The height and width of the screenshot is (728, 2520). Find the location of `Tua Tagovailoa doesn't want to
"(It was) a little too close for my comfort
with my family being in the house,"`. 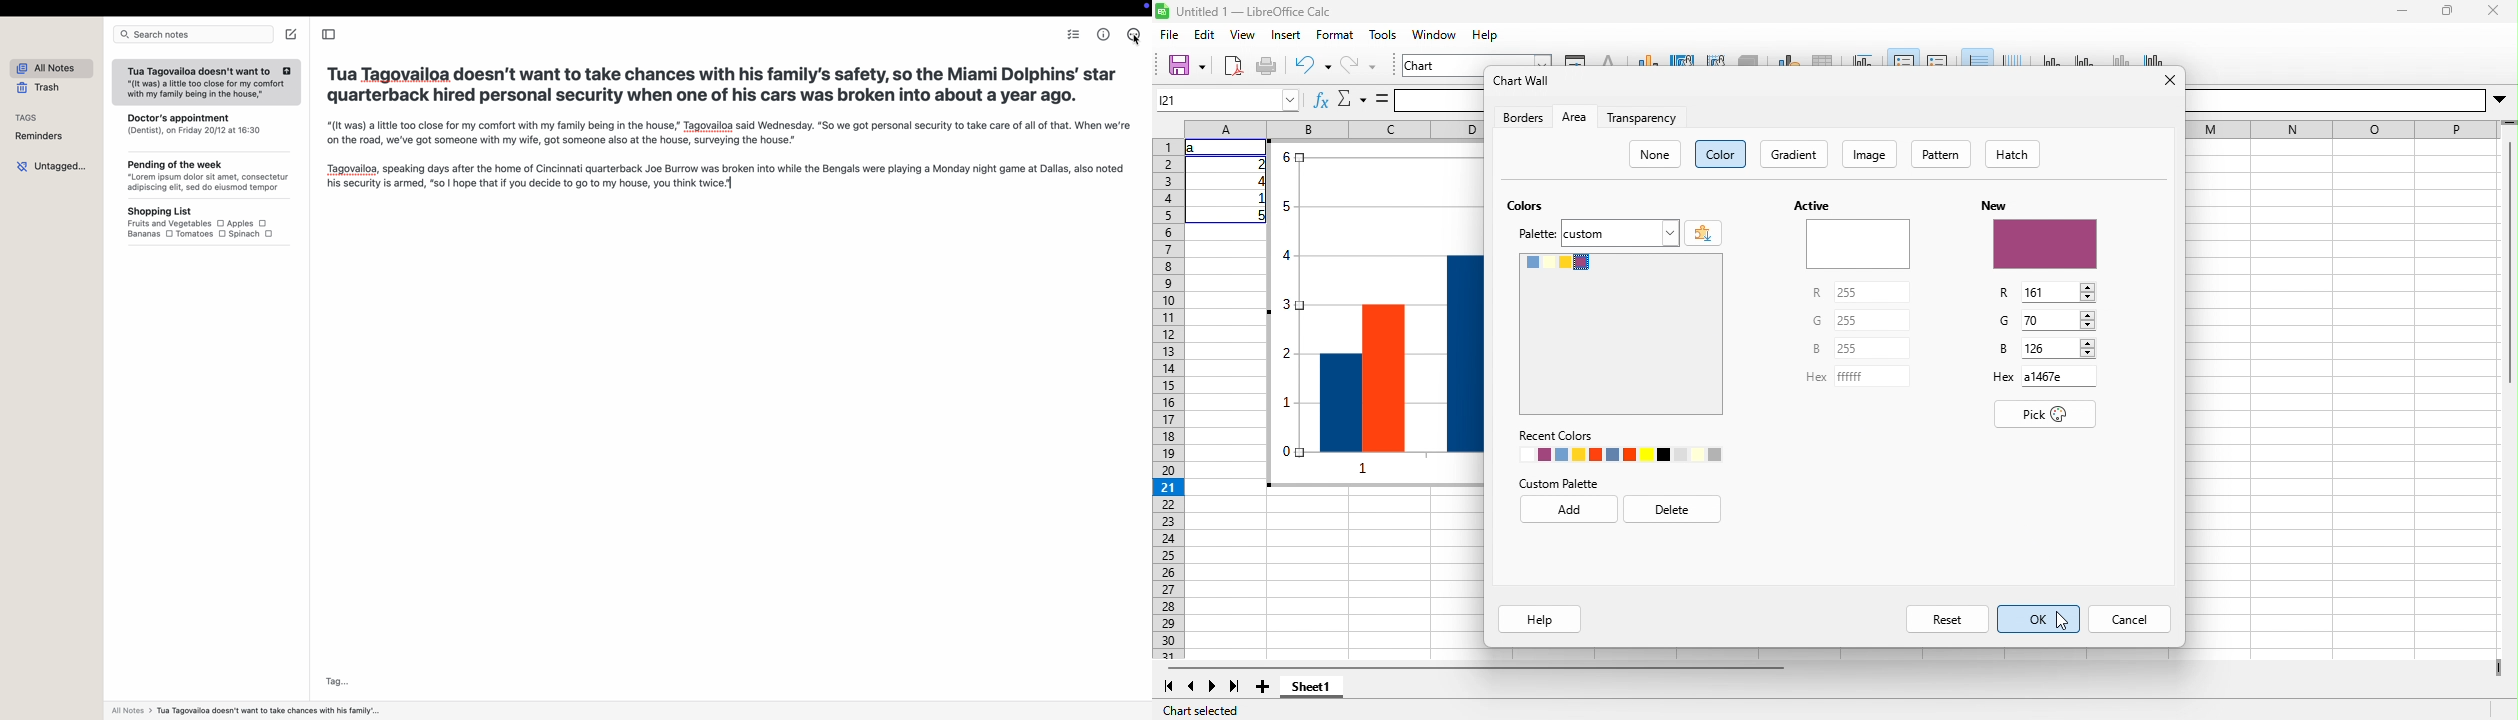

Tua Tagovailoa doesn't want to
"(It was) a little too close for my comfort
with my family being in the house," is located at coordinates (208, 79).